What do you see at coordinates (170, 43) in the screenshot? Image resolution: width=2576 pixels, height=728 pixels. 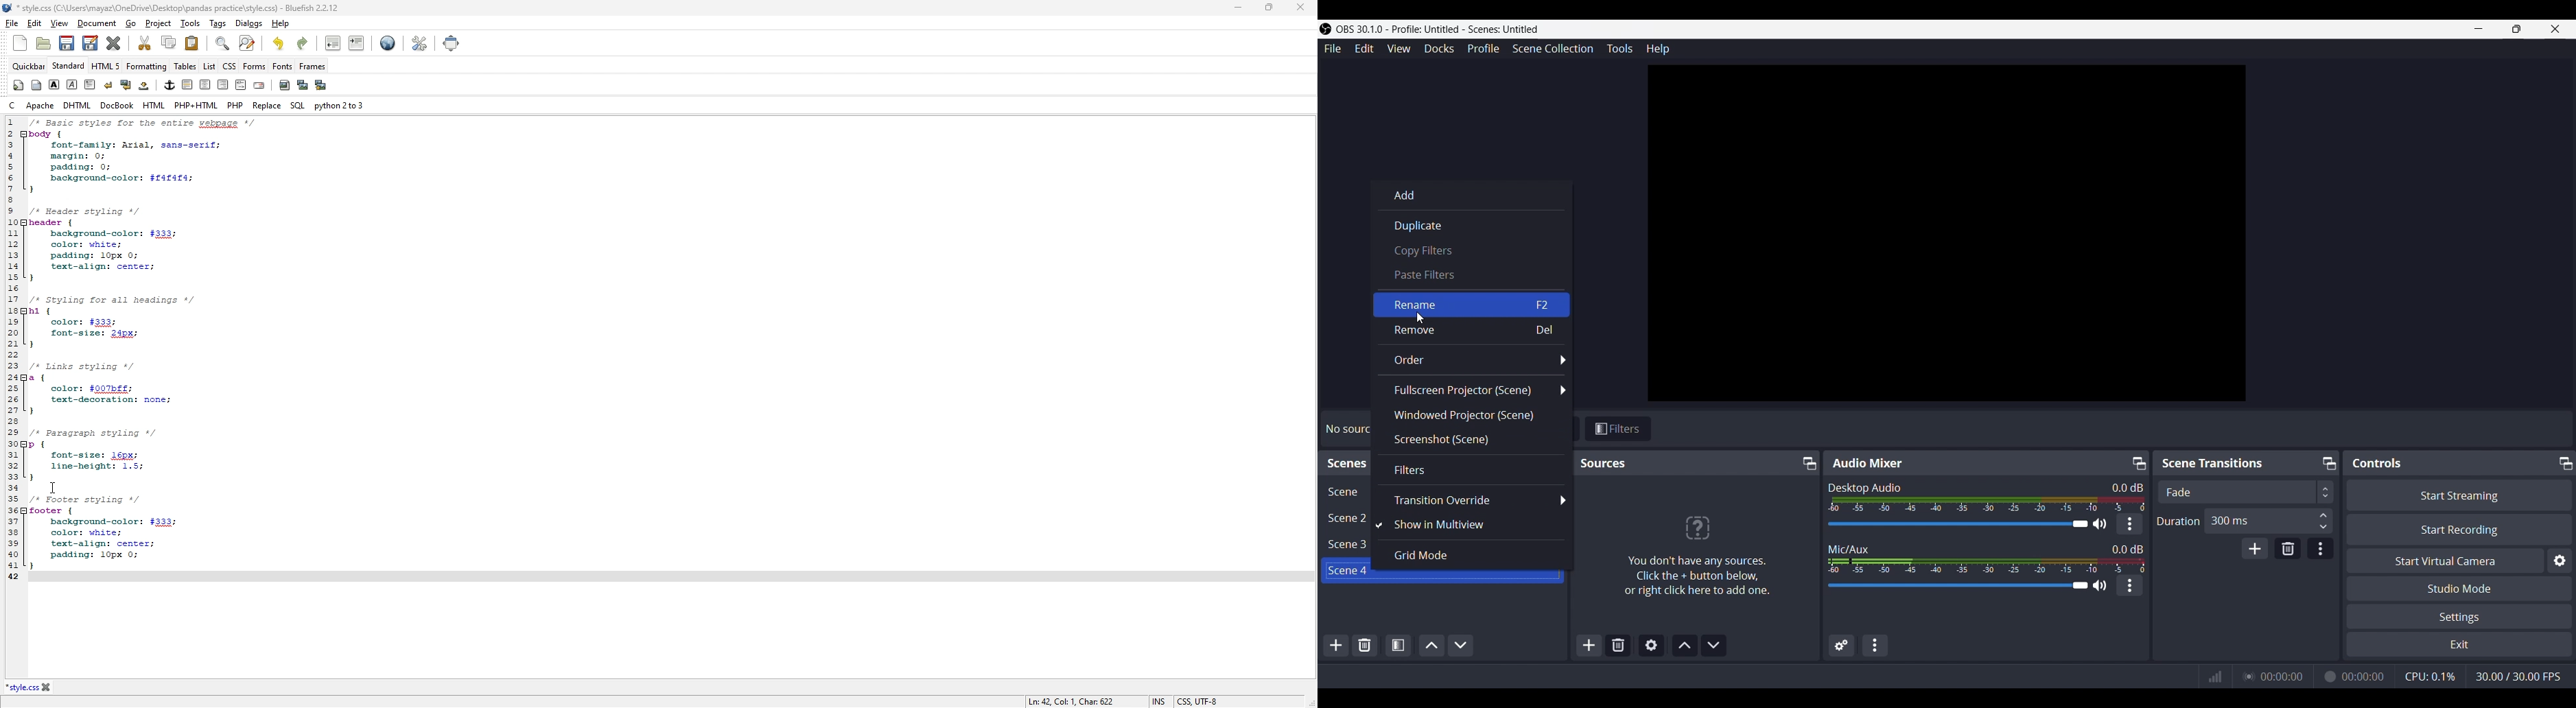 I see `copy` at bounding box center [170, 43].